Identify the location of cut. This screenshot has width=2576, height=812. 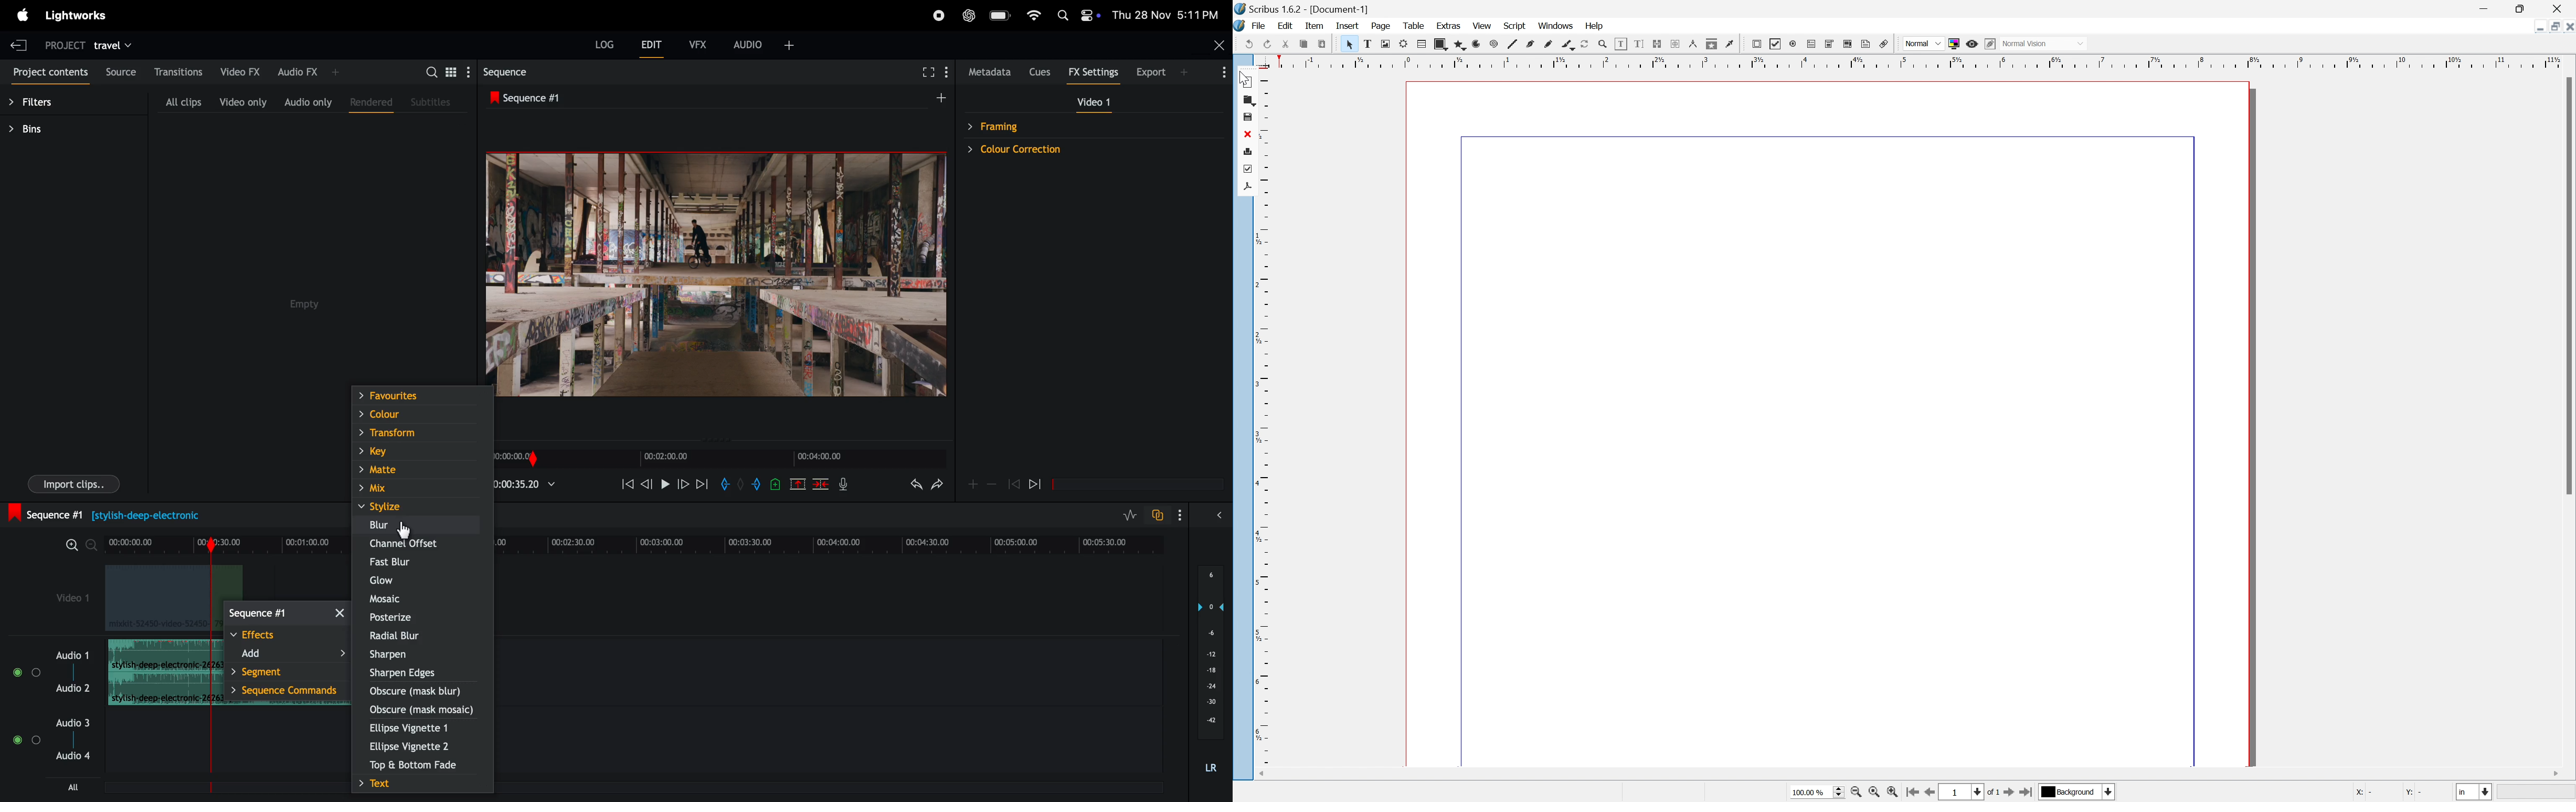
(1422, 44).